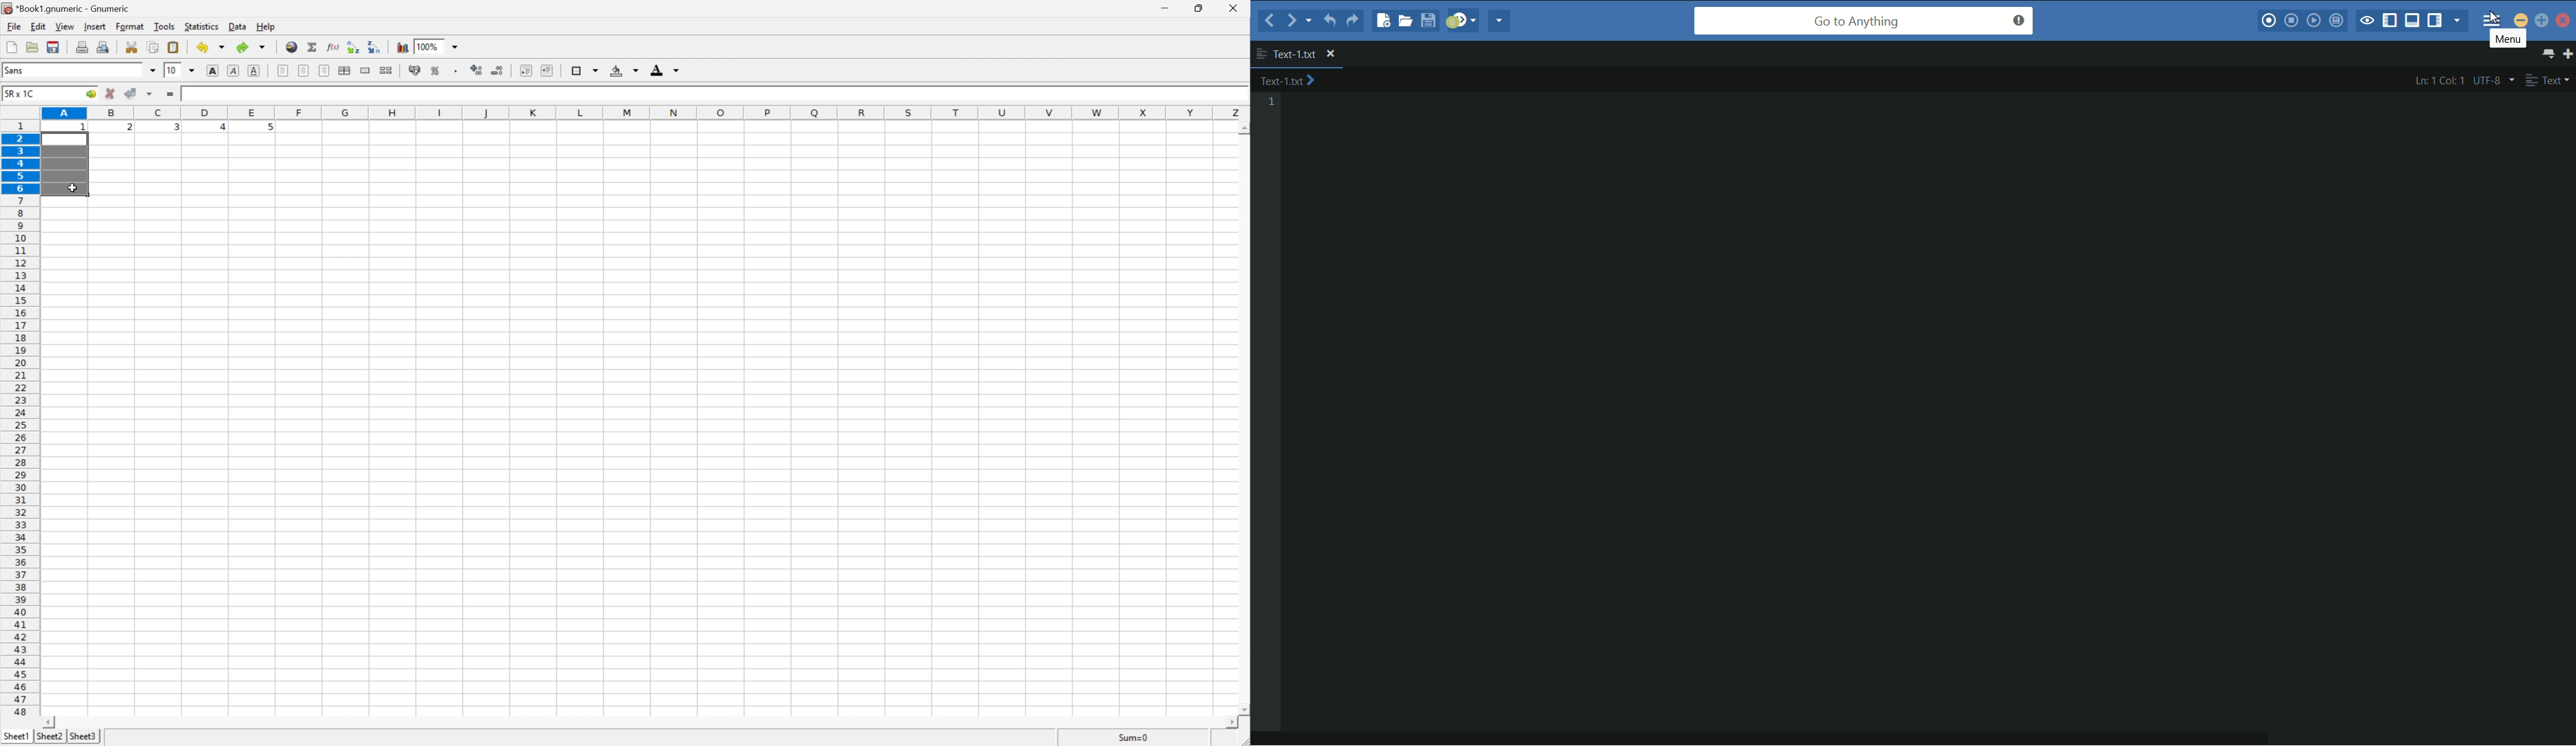 The width and height of the screenshot is (2576, 756). I want to click on cut, so click(130, 46).